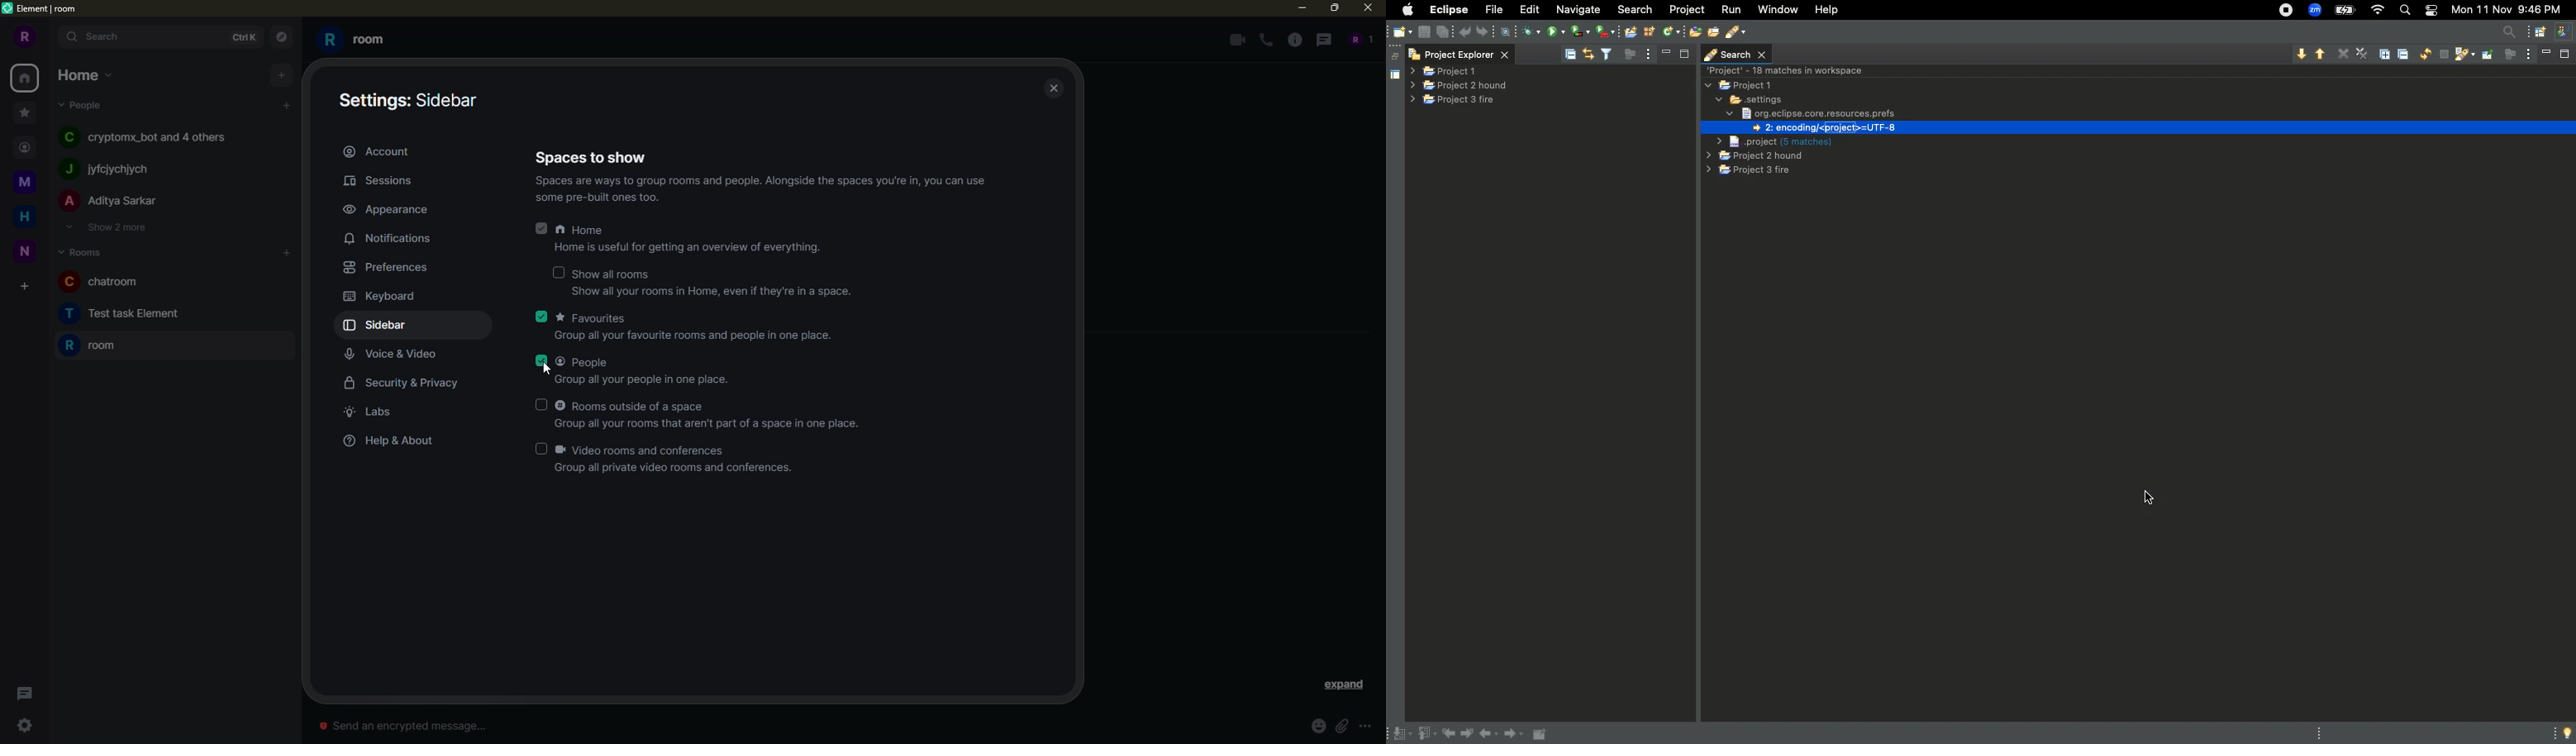 This screenshot has width=2576, height=756. I want to click on n, so click(24, 220).